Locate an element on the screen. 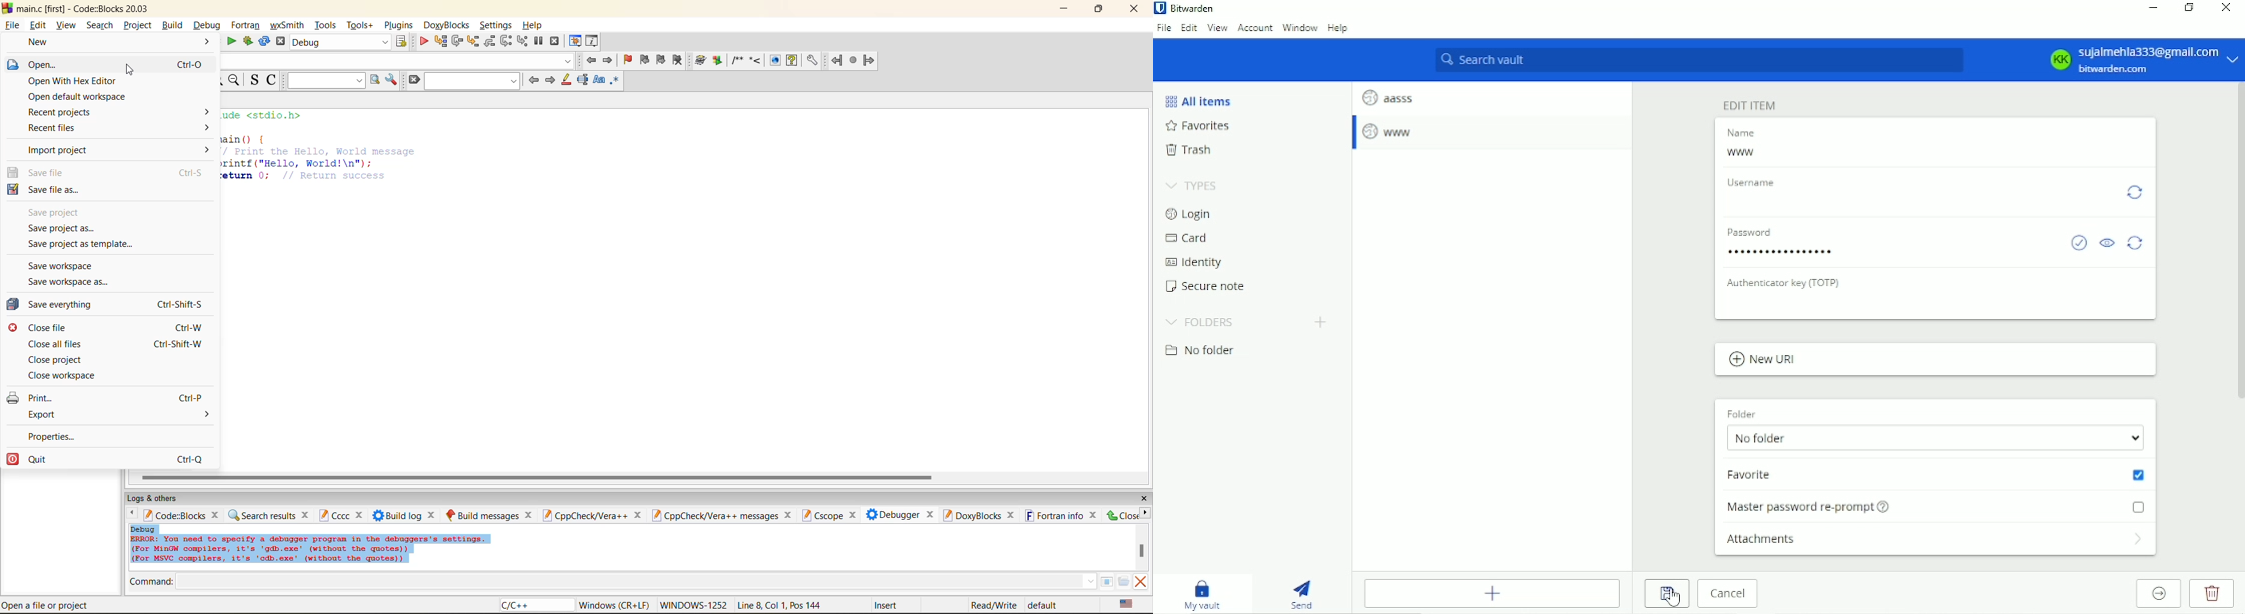 The height and width of the screenshot is (616, 2268). open a file or project is located at coordinates (49, 605).